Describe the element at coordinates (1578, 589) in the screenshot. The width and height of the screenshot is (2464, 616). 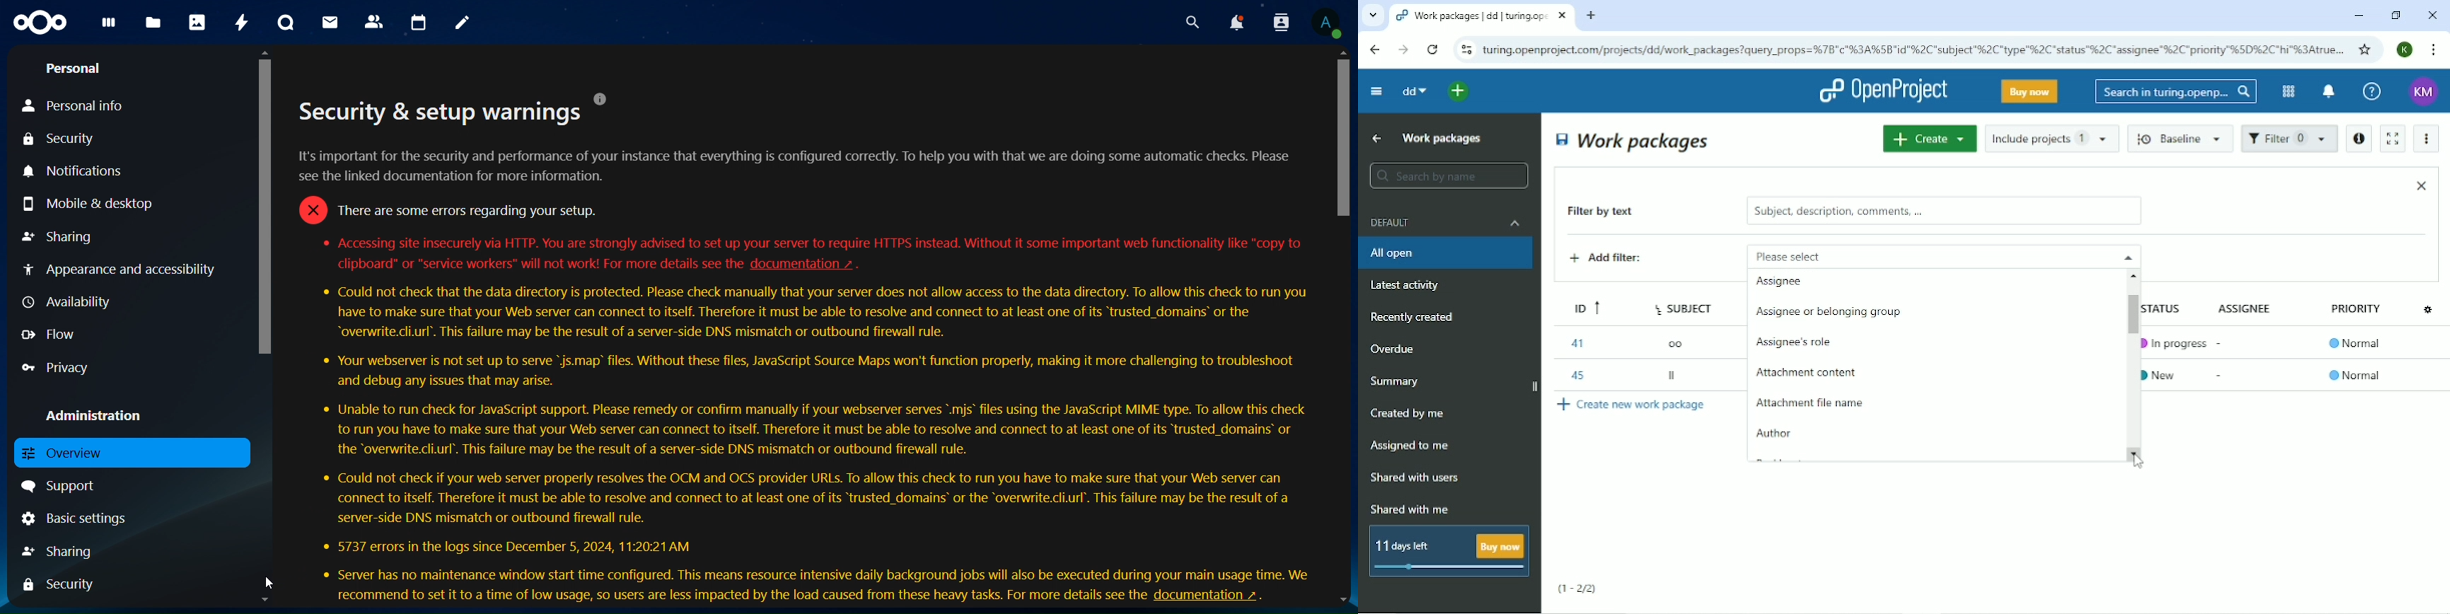
I see `(1-2/2)` at that location.